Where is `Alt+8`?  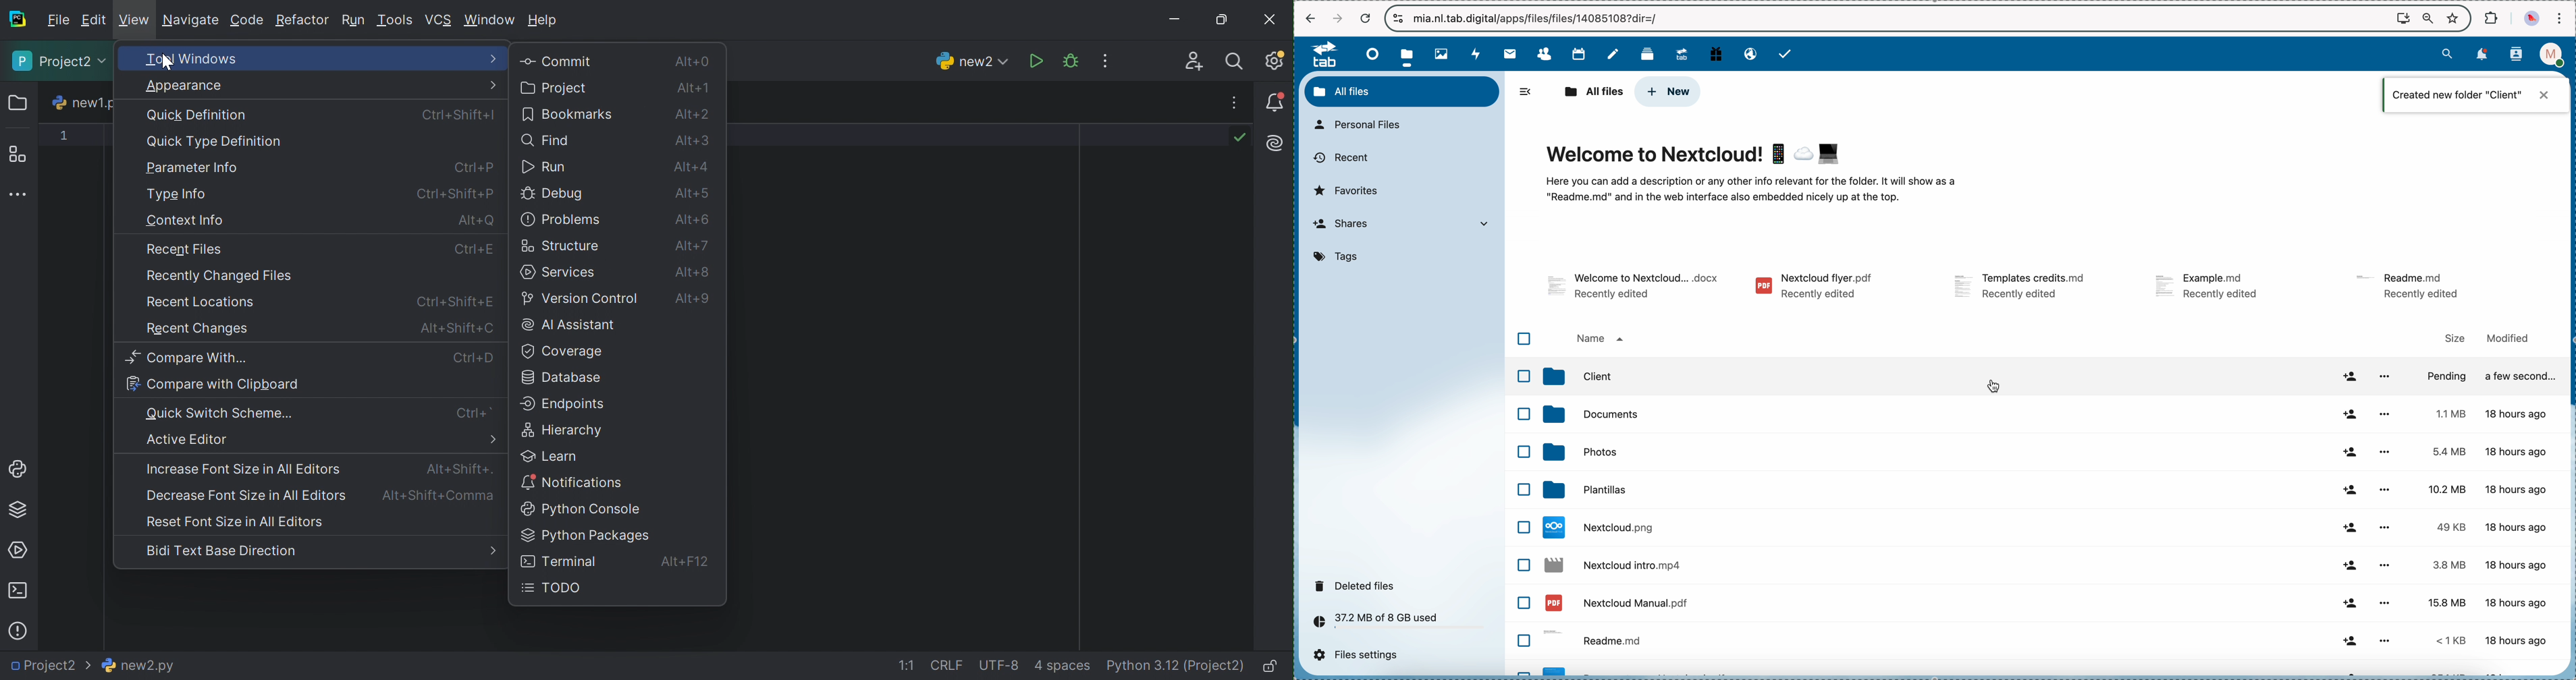 Alt+8 is located at coordinates (692, 273).